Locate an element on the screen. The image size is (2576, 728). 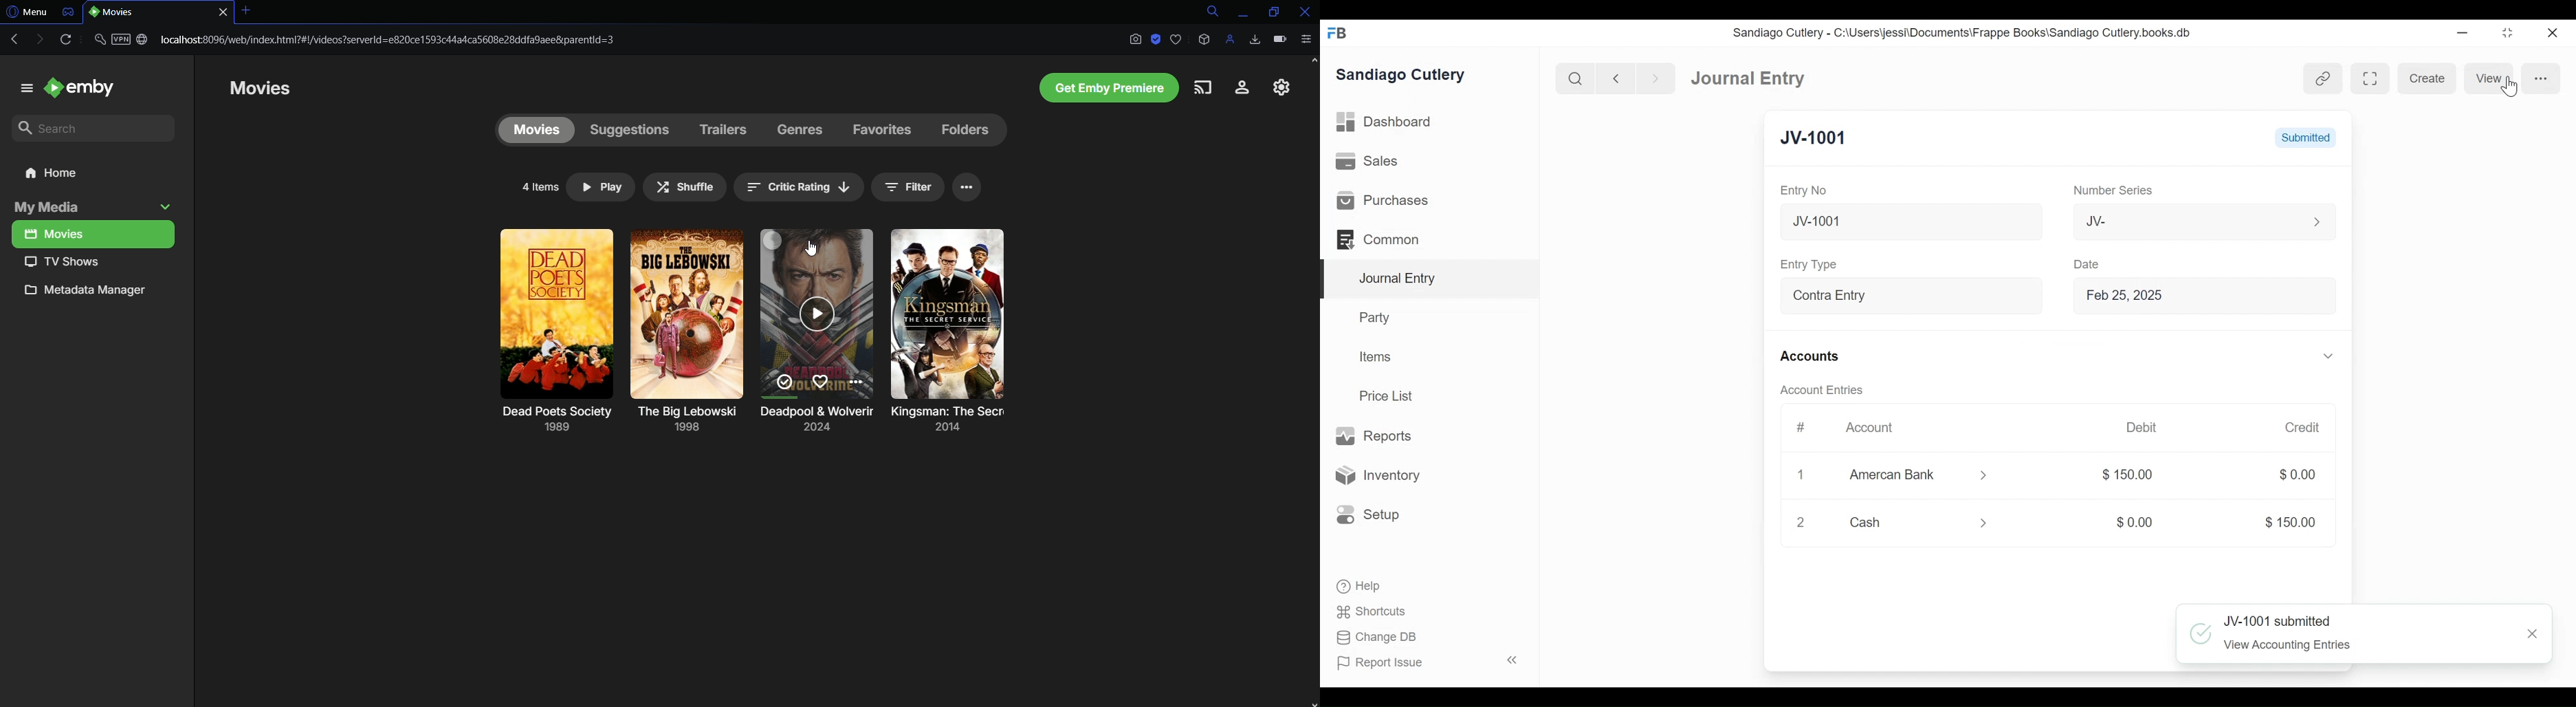
Shortcuts is located at coordinates (1375, 611).